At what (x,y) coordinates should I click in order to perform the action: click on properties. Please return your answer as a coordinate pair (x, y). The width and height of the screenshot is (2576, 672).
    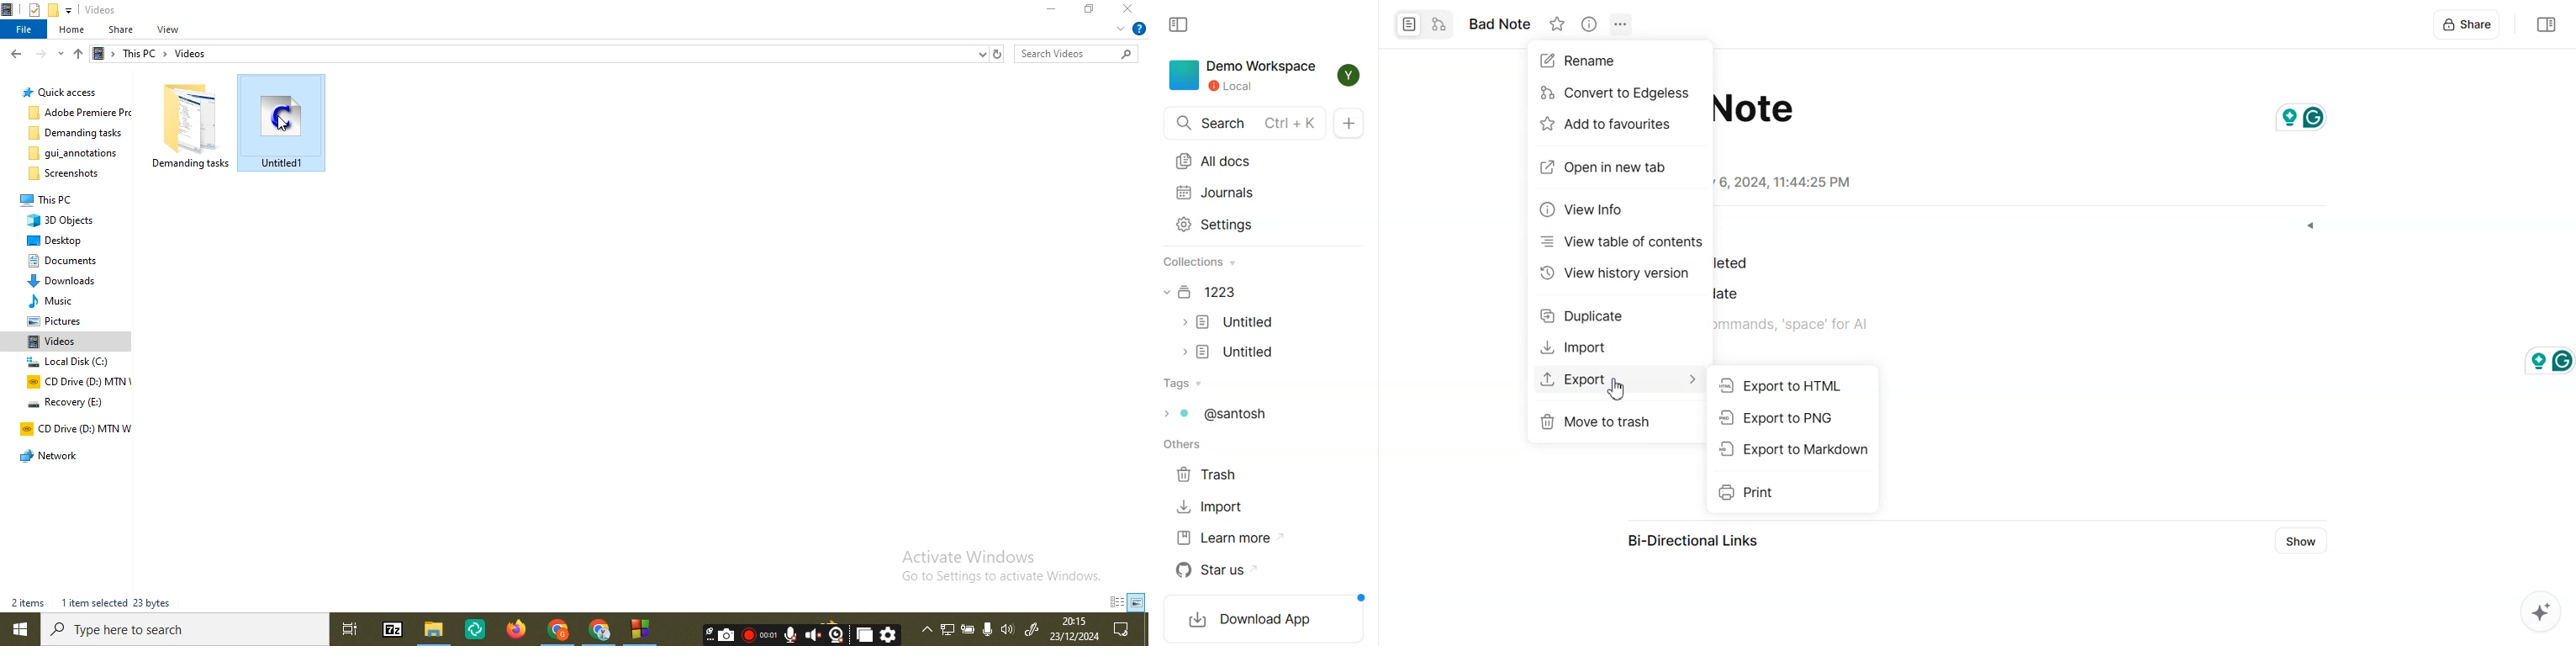
    Looking at the image, I should click on (34, 10).